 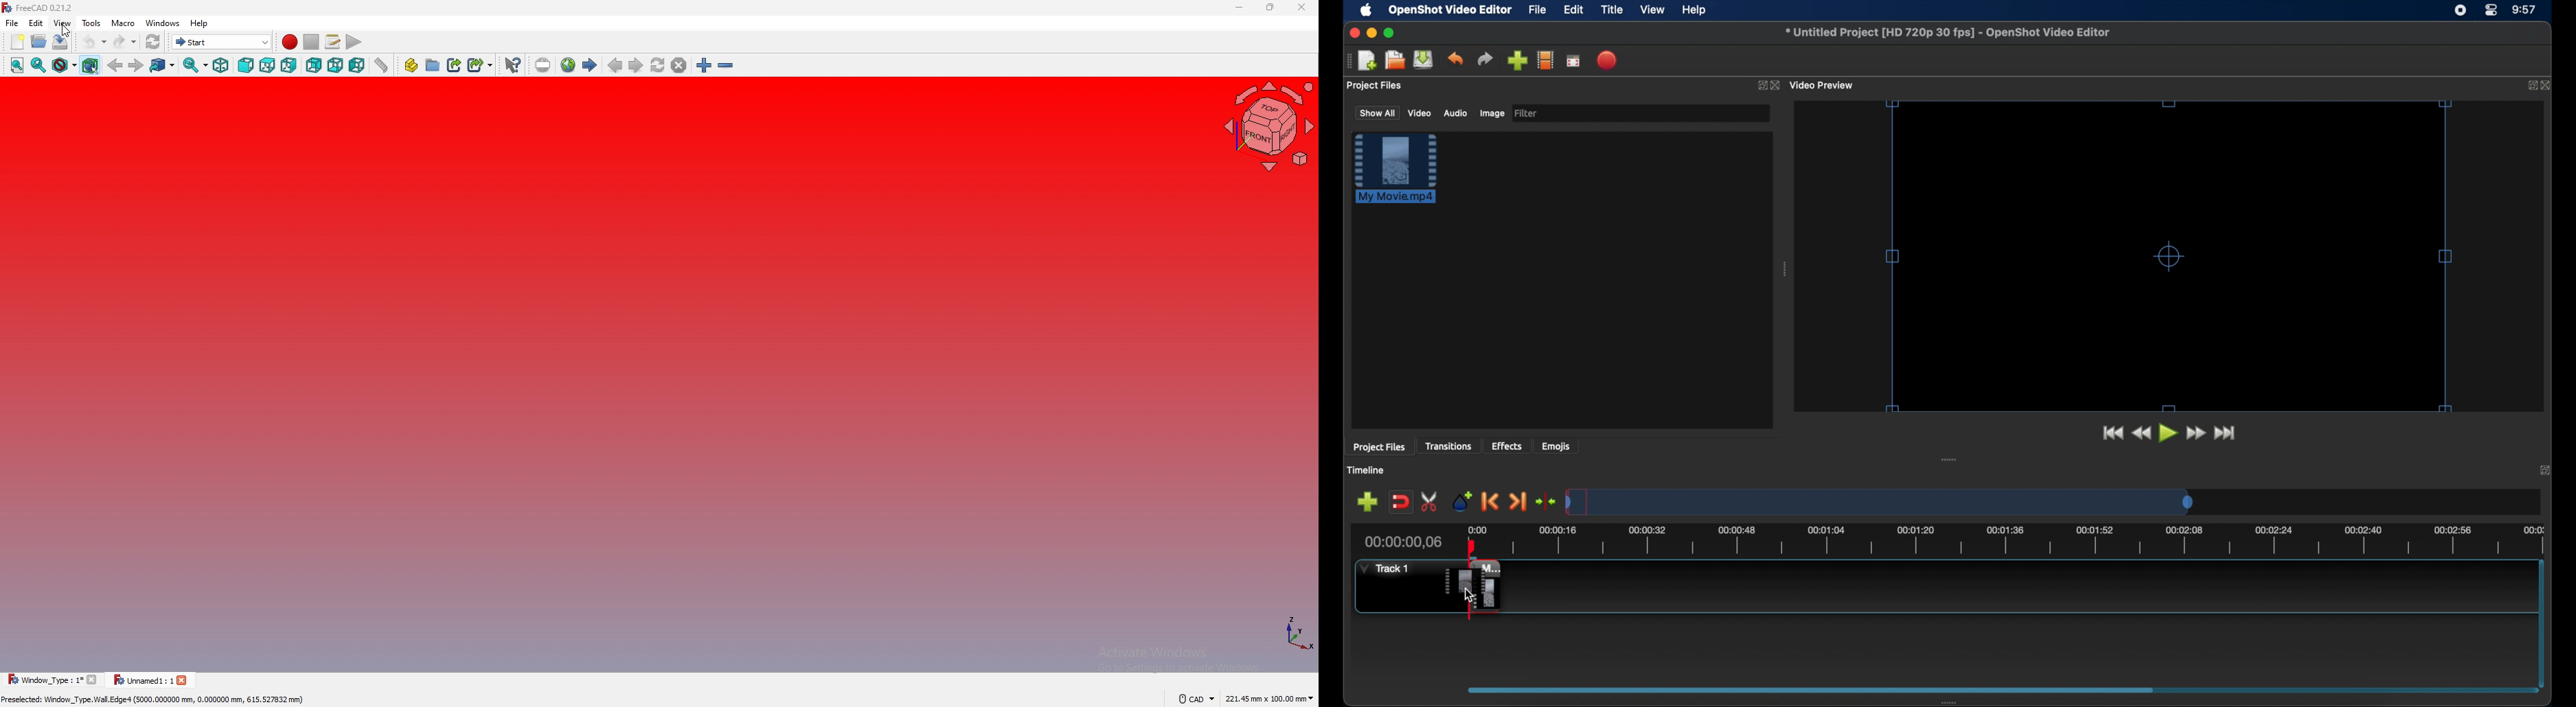 What do you see at coordinates (92, 65) in the screenshot?
I see `bounding box` at bounding box center [92, 65].